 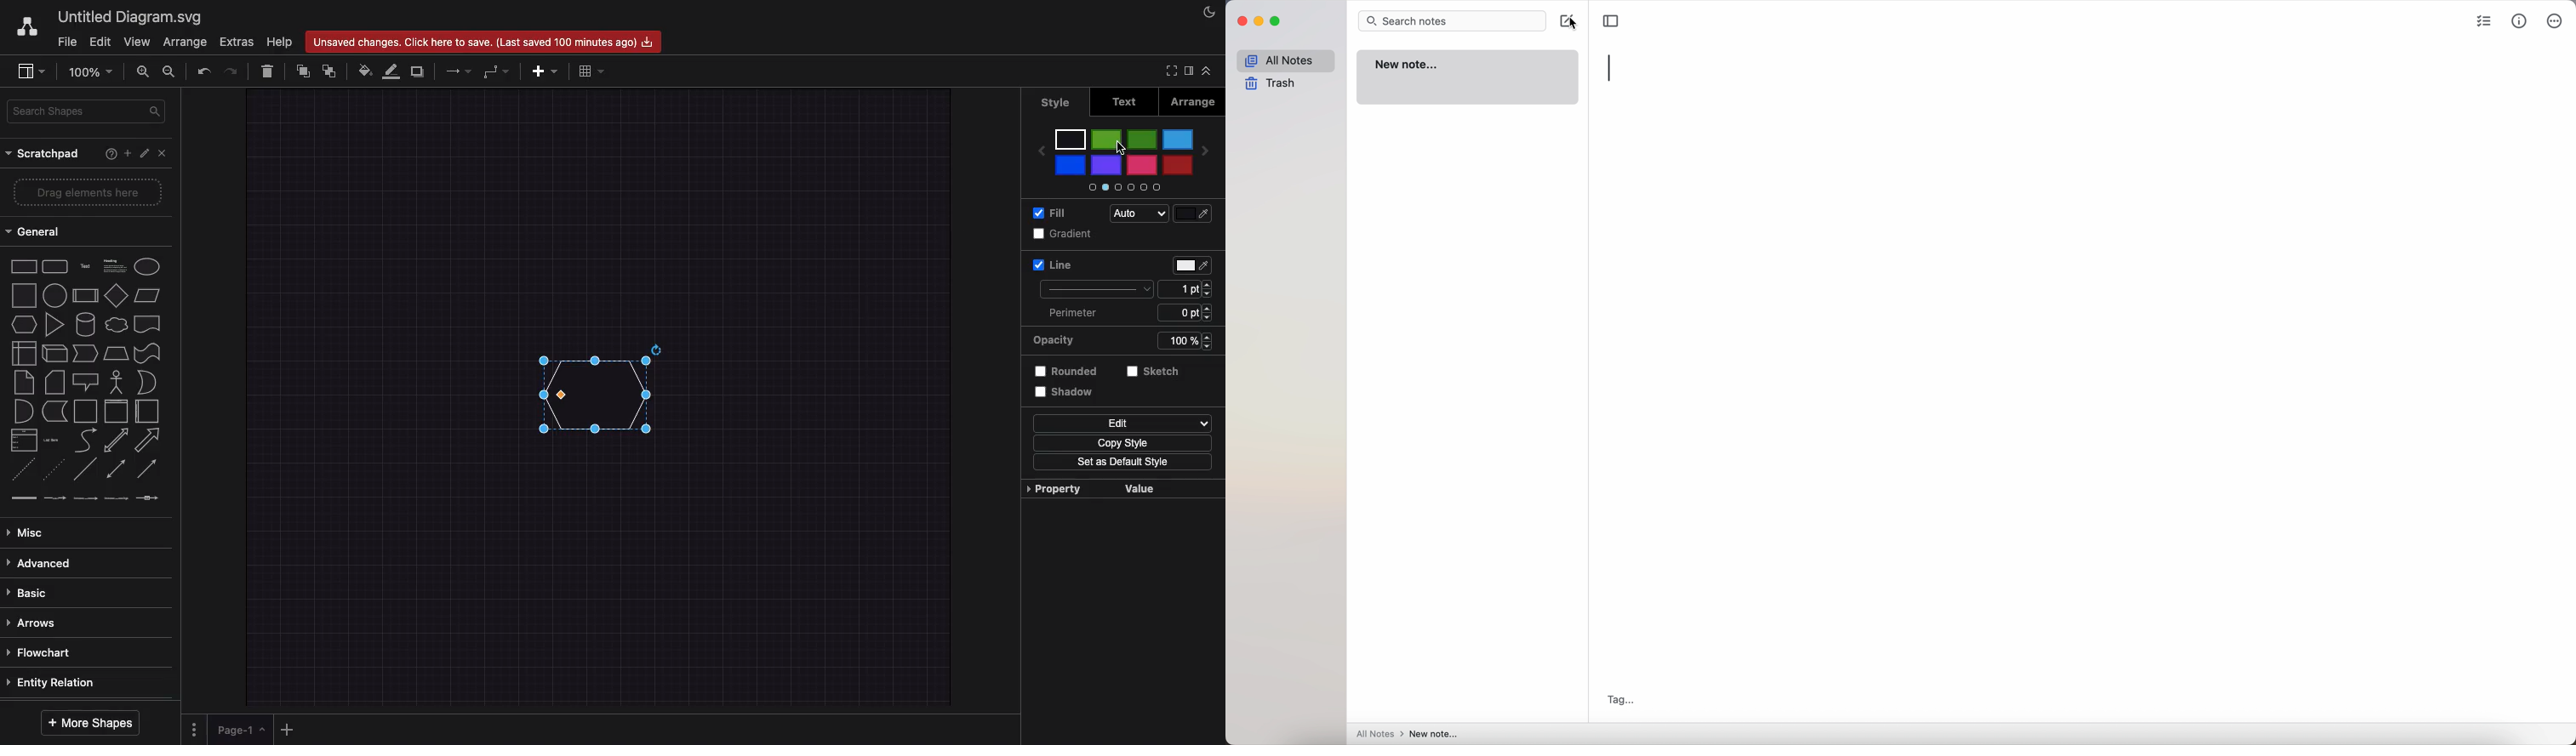 What do you see at coordinates (1196, 214) in the screenshot?
I see `colorfill` at bounding box center [1196, 214].